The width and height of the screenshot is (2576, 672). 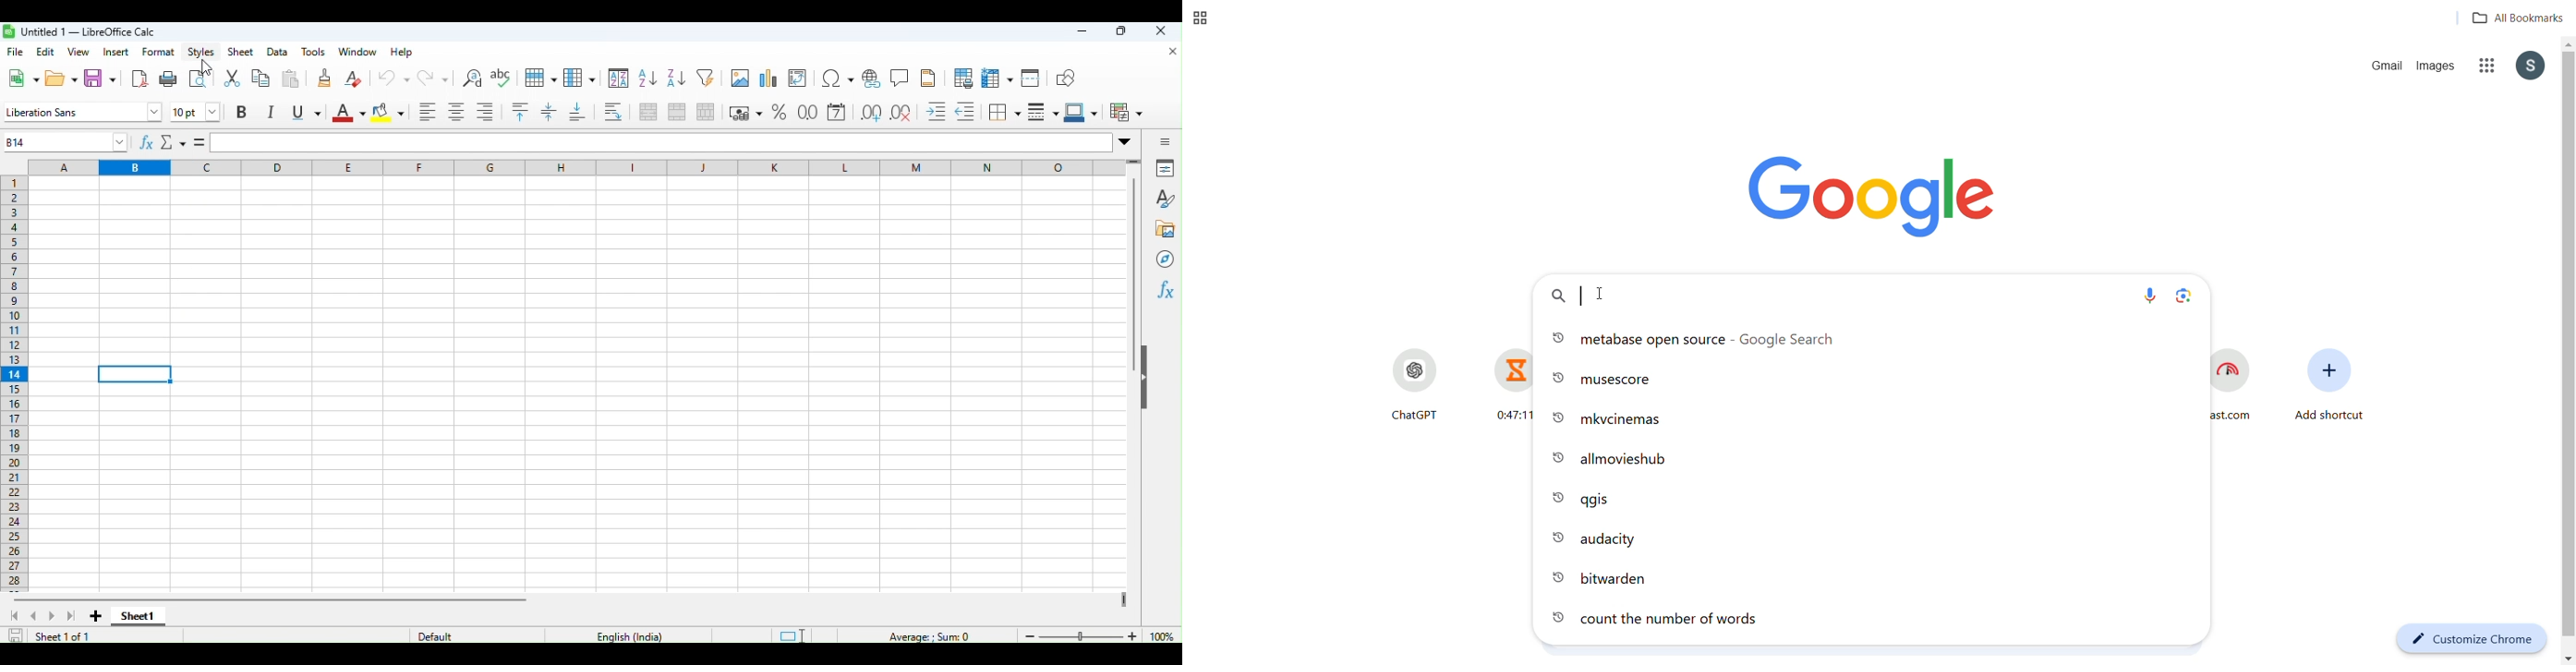 I want to click on increase indent, so click(x=931, y=112).